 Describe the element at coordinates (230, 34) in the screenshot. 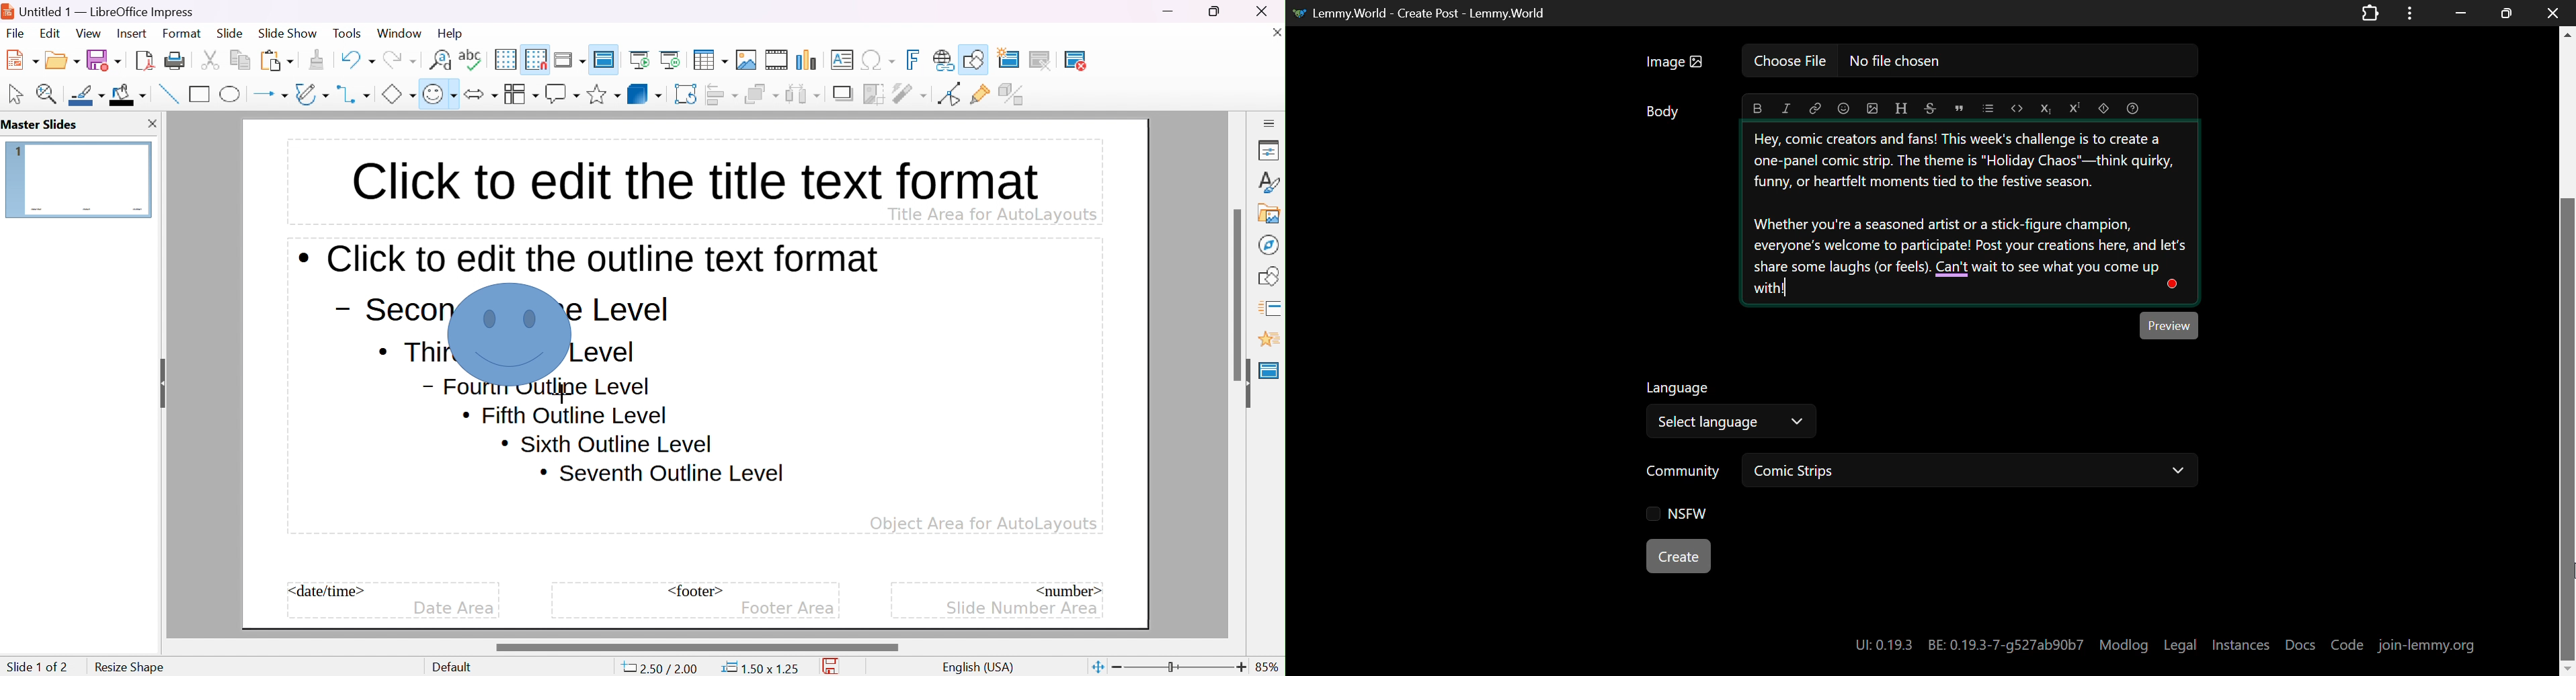

I see `slide` at that location.